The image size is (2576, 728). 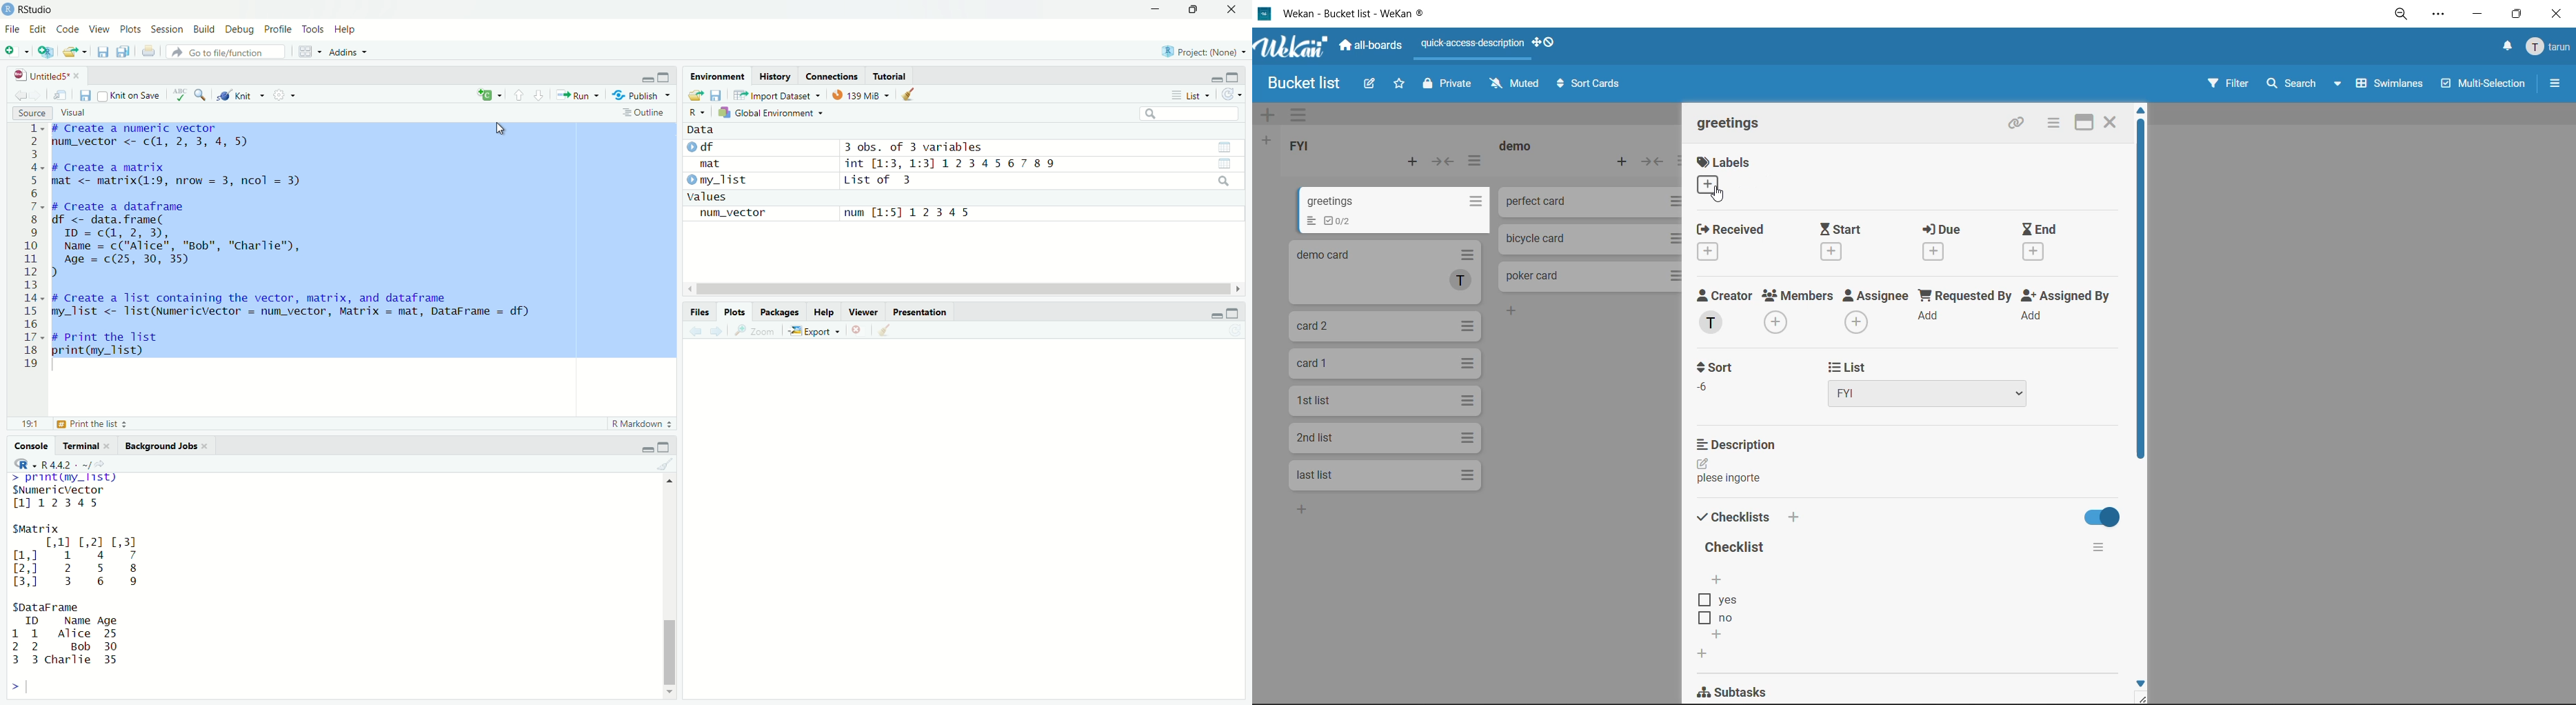 What do you see at coordinates (1193, 95) in the screenshot?
I see `List ~` at bounding box center [1193, 95].